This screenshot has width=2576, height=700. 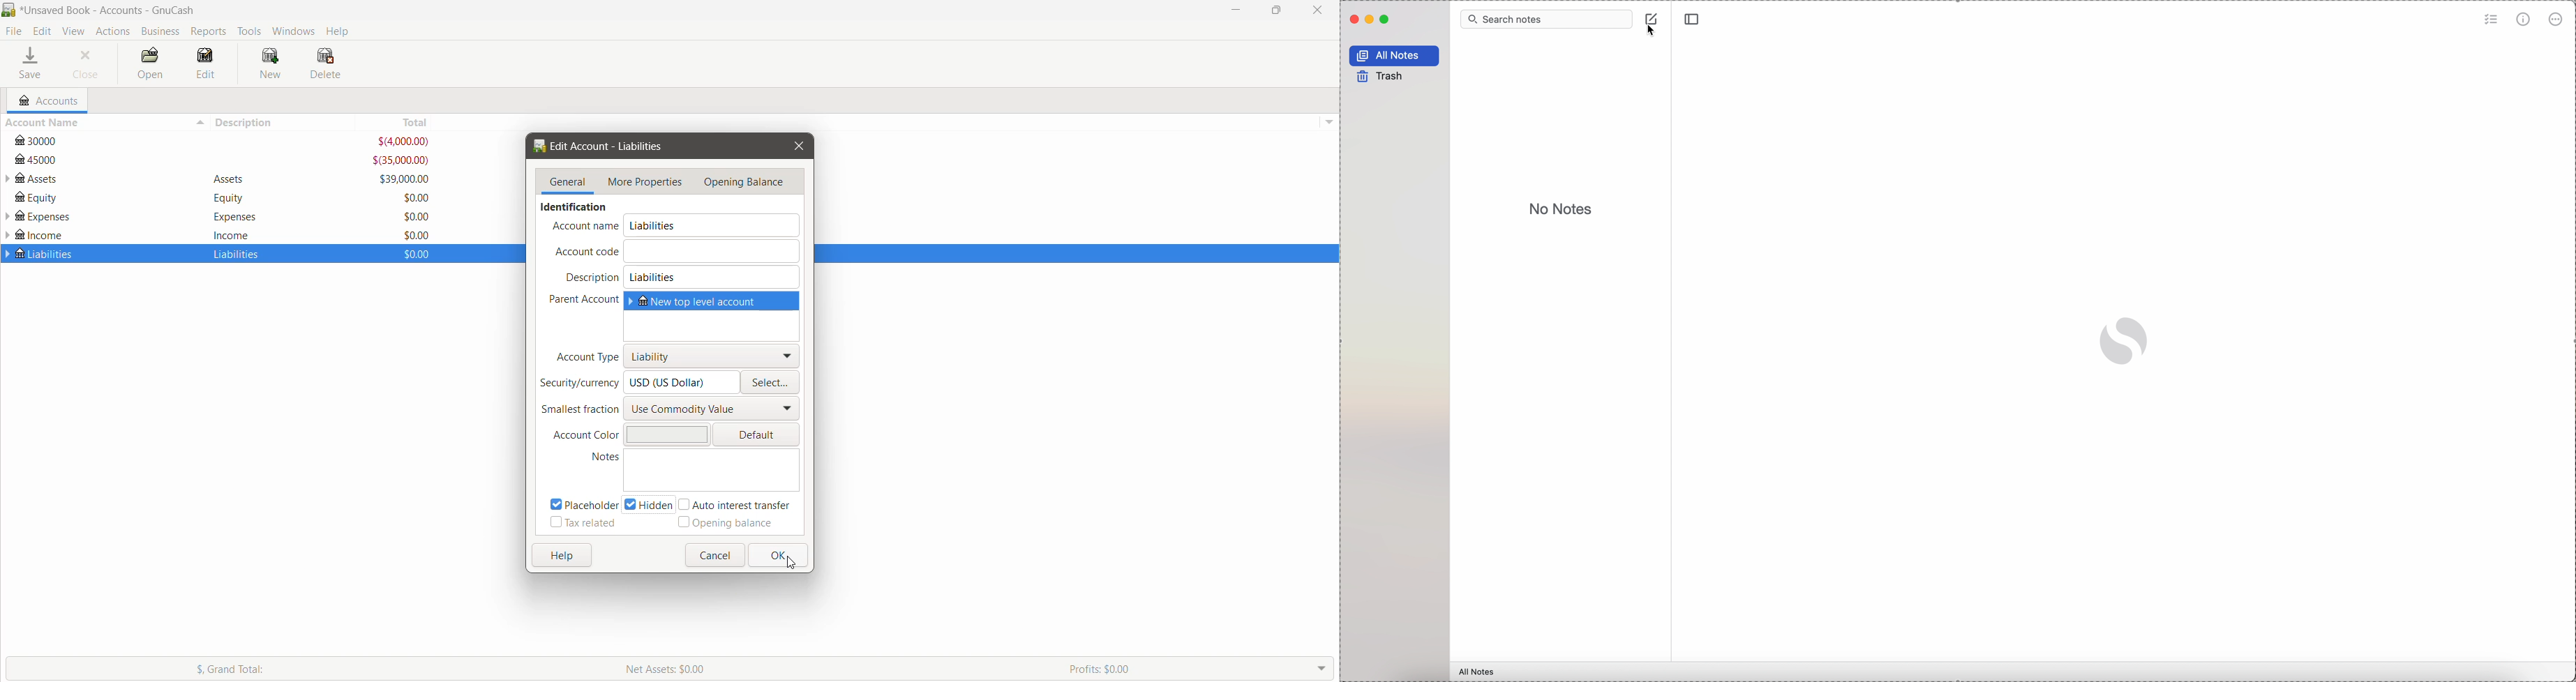 What do you see at coordinates (1327, 119) in the screenshot?
I see `options` at bounding box center [1327, 119].